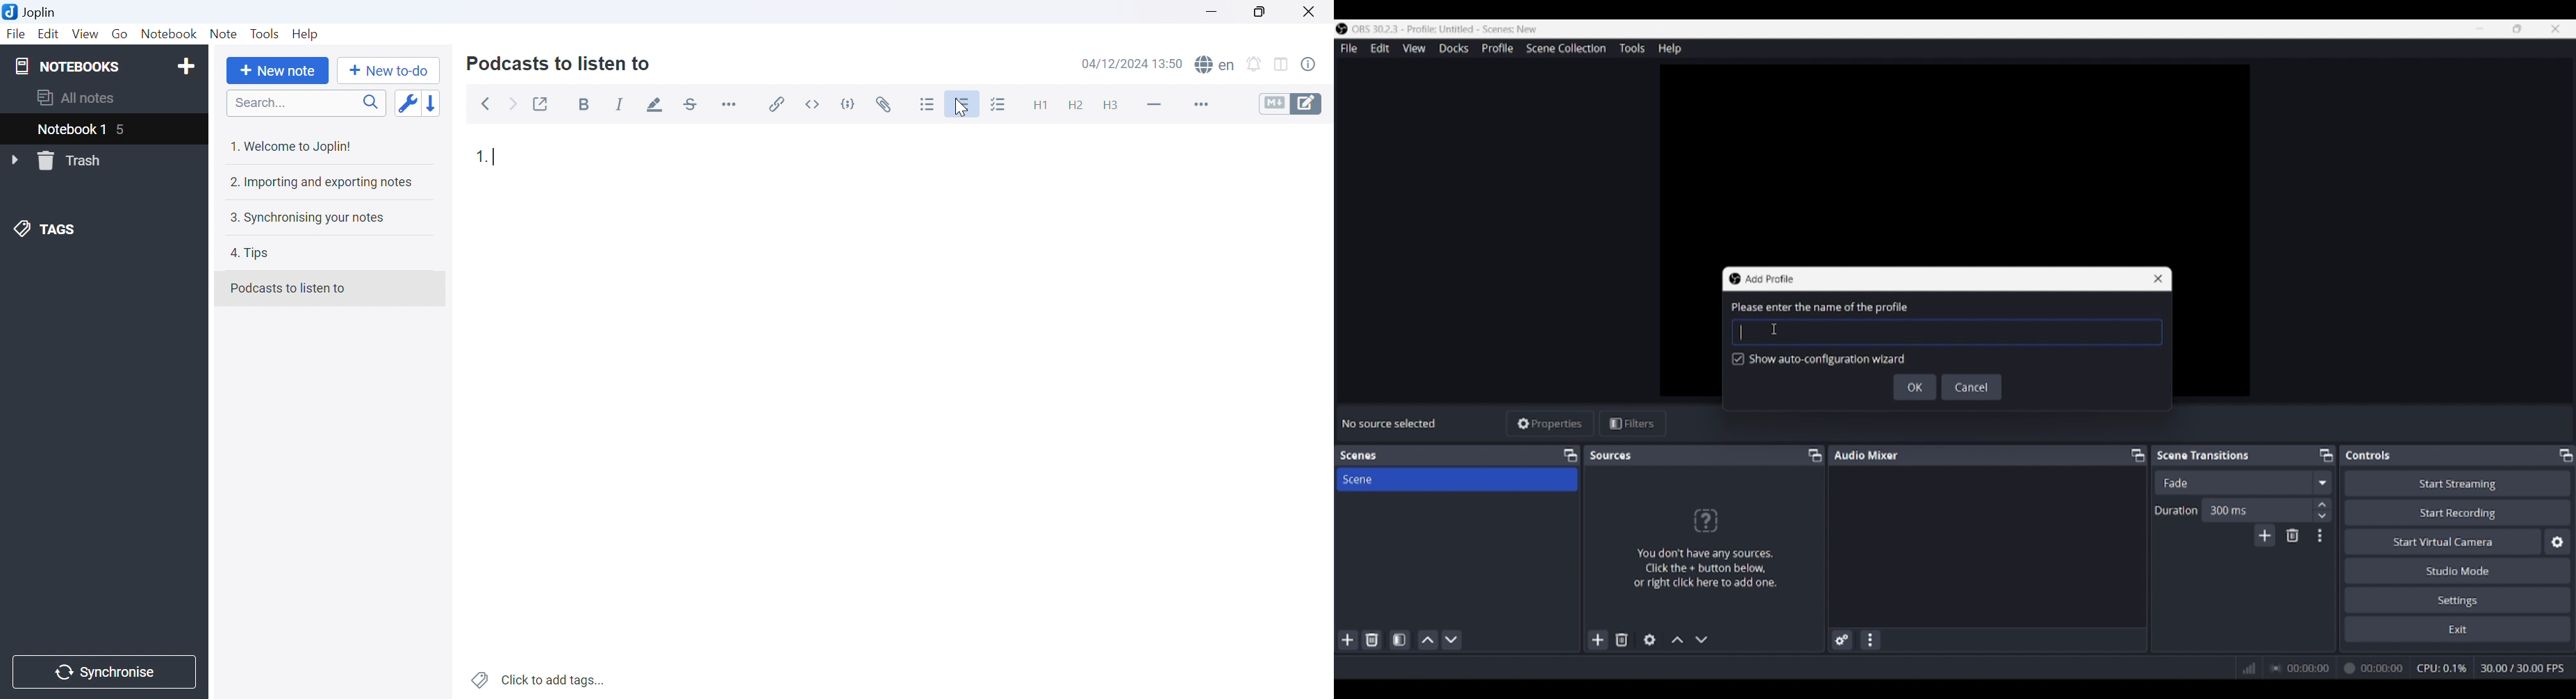  Describe the element at coordinates (2556, 28) in the screenshot. I see `Close interface` at that location.